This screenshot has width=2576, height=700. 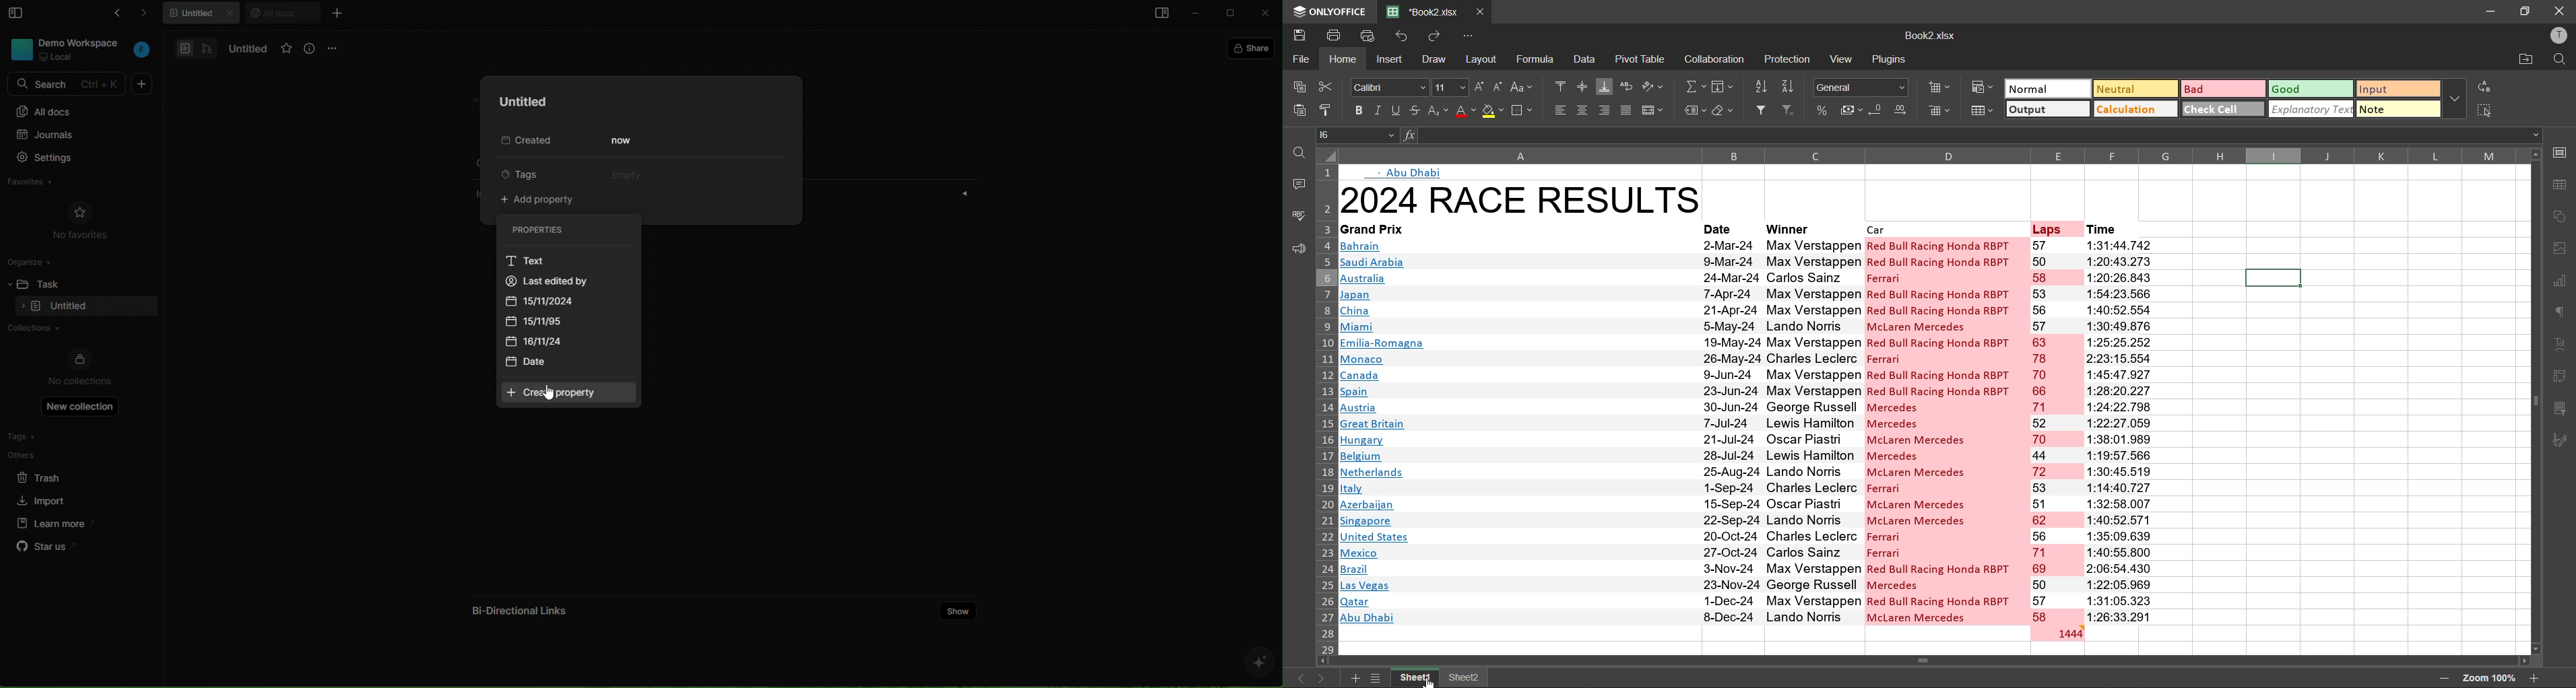 I want to click on maximize, so click(x=1233, y=14).